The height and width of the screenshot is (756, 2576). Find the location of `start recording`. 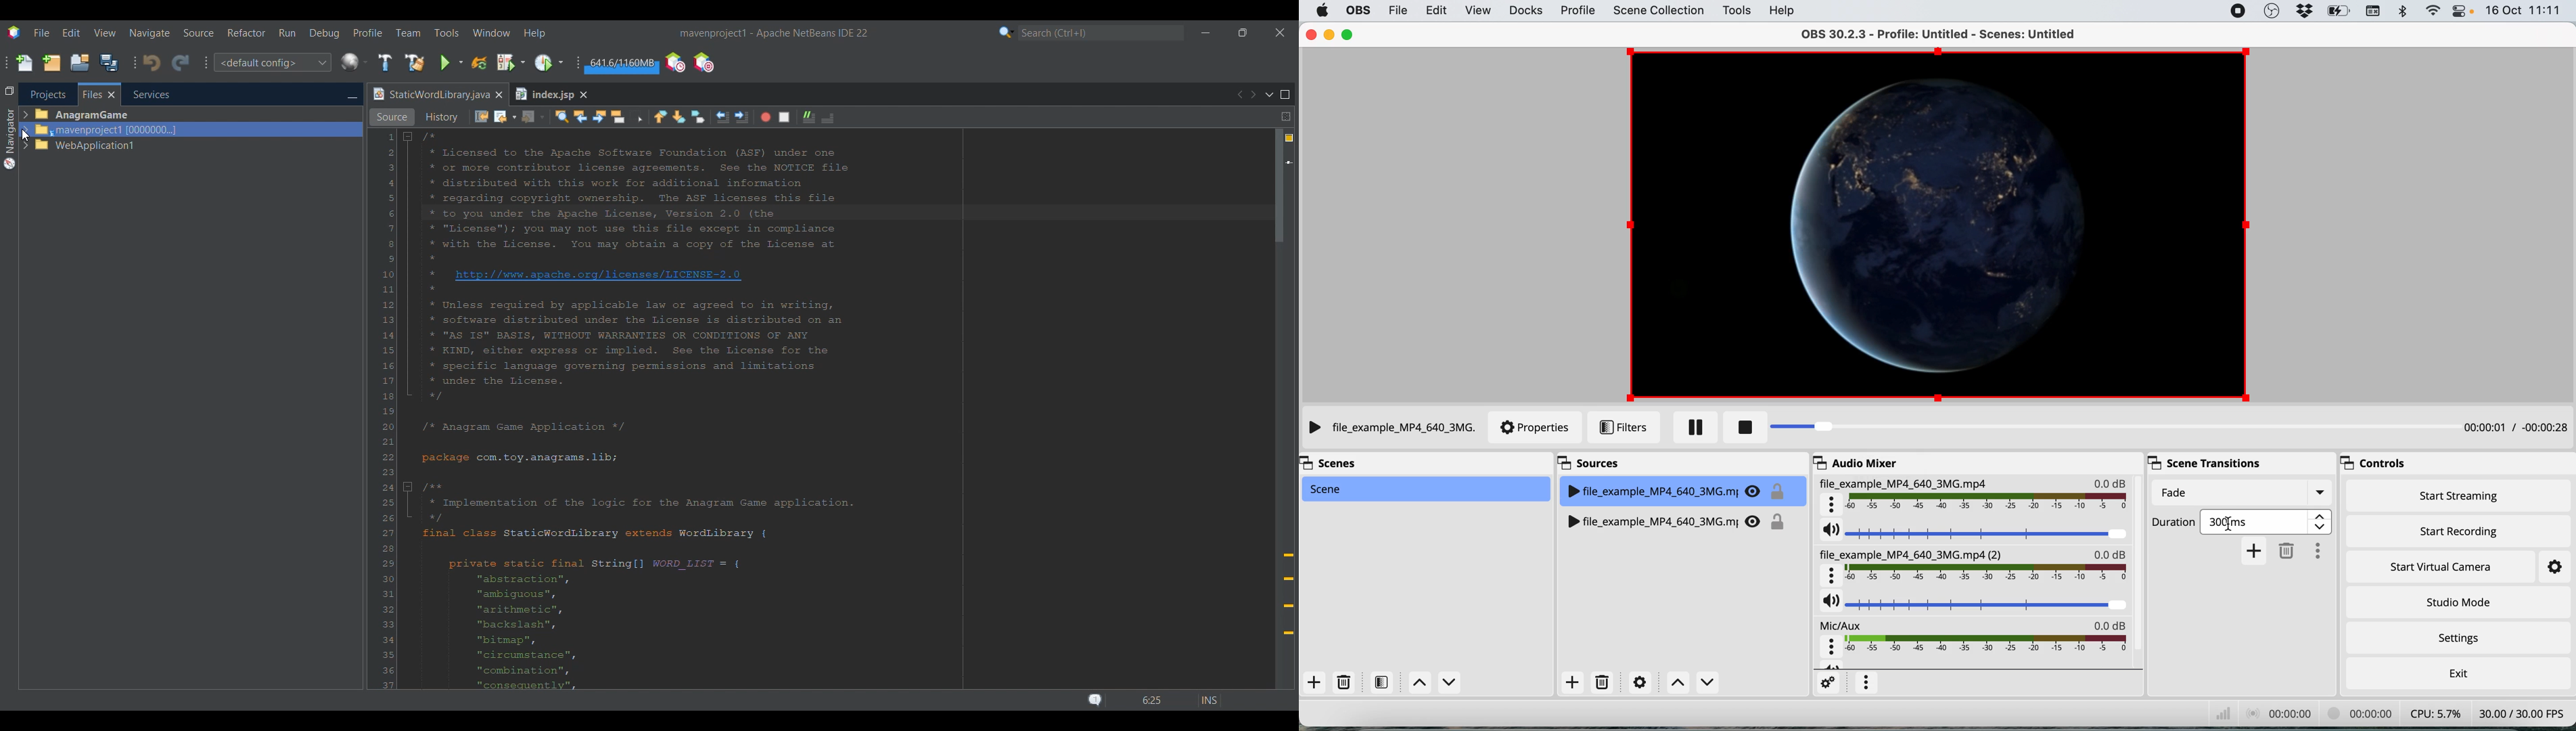

start recording is located at coordinates (2456, 531).